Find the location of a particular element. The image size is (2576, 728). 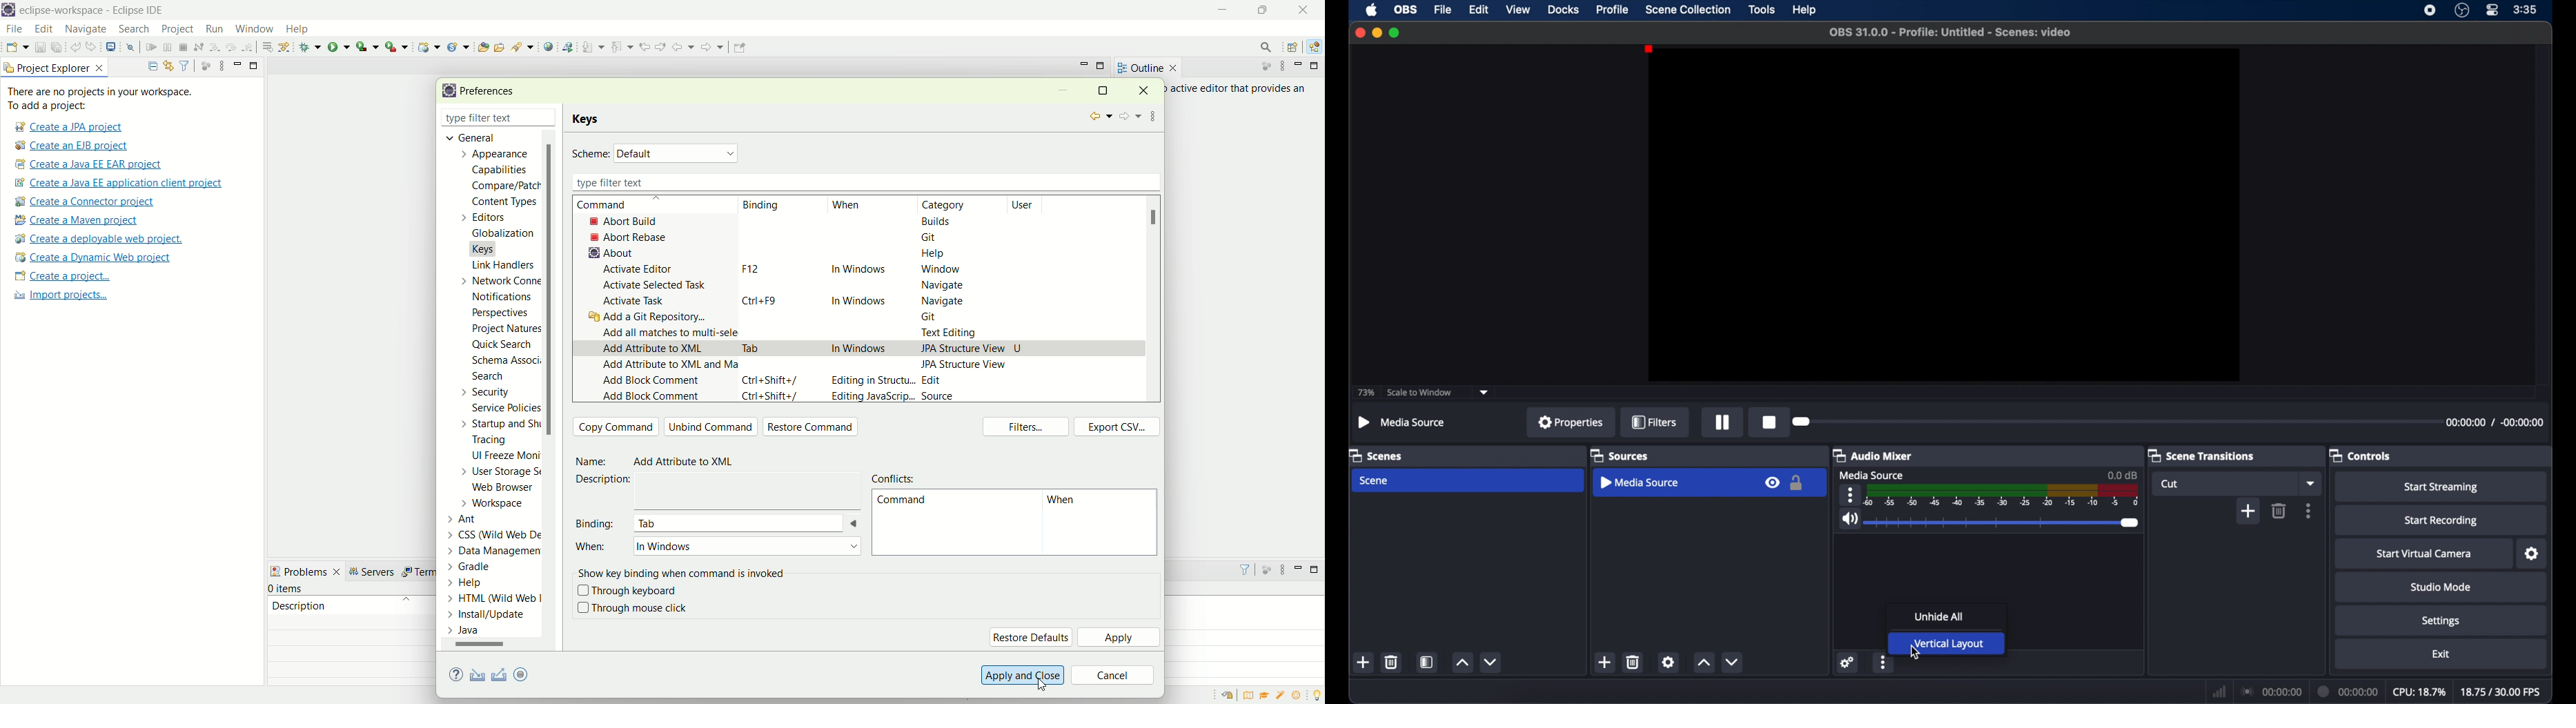

apply and close is located at coordinates (1021, 675).